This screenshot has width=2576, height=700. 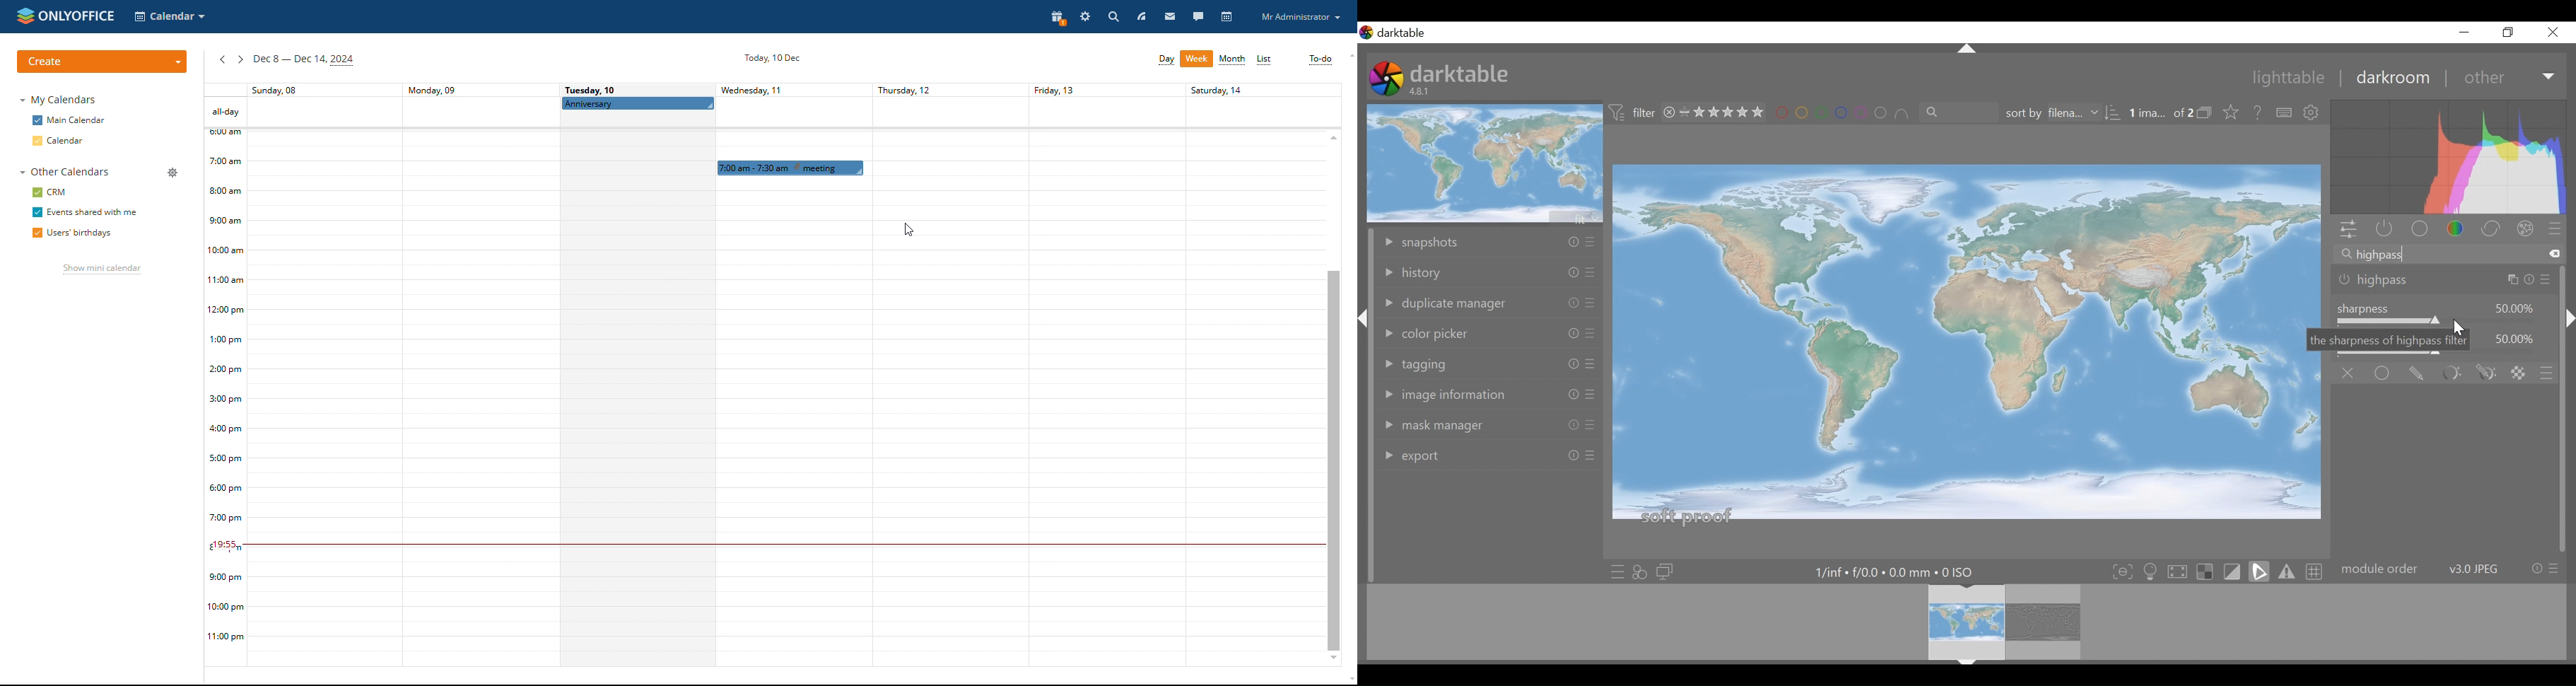 What do you see at coordinates (2287, 571) in the screenshot?
I see `toggle gamut checking` at bounding box center [2287, 571].